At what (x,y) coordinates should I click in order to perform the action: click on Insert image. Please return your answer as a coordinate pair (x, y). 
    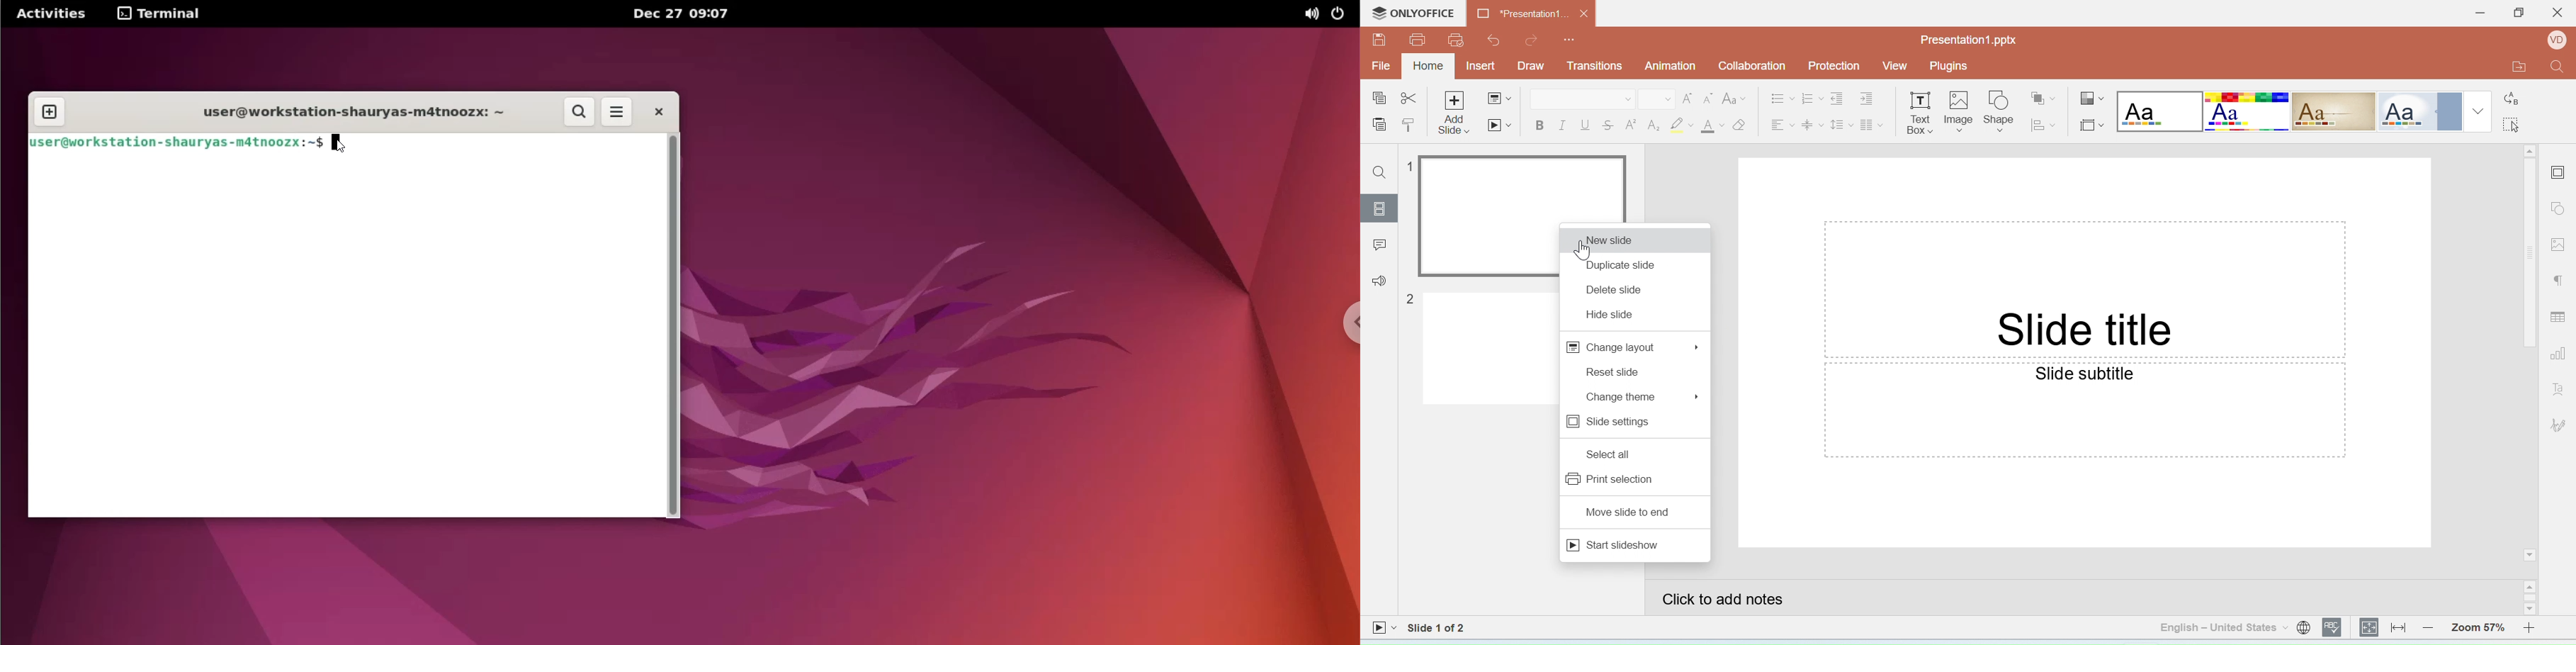
    Looking at the image, I should click on (1959, 113).